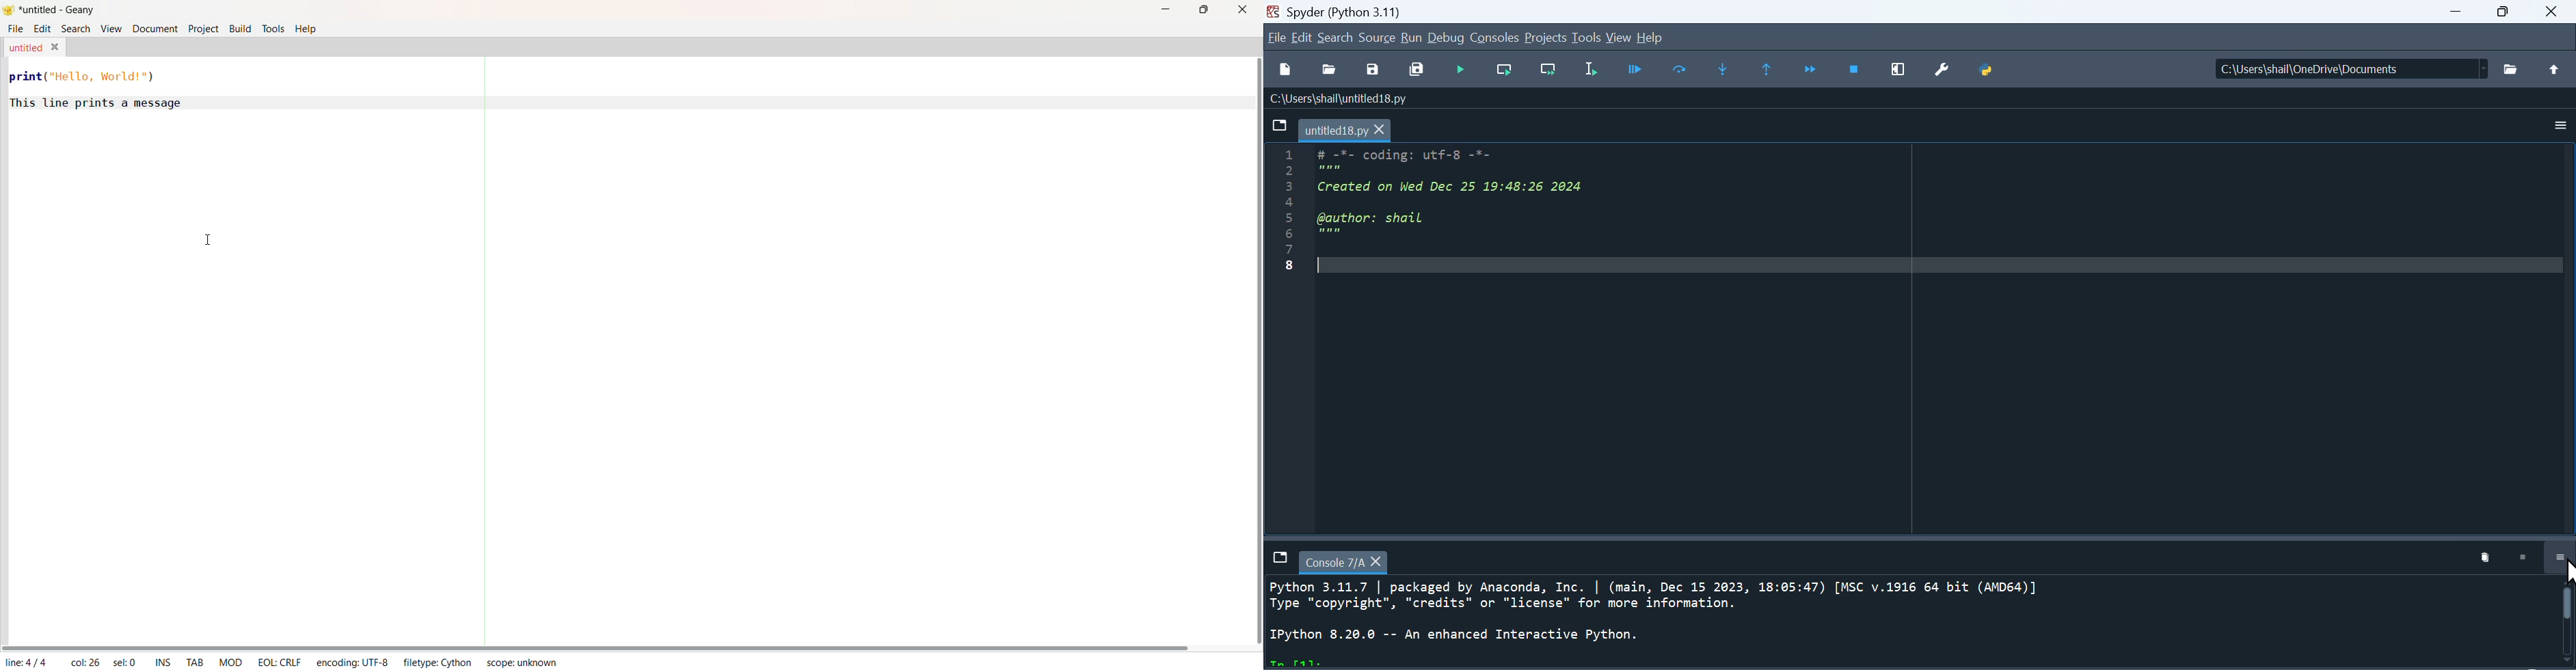  What do you see at coordinates (1444, 38) in the screenshot?
I see `debug` at bounding box center [1444, 38].